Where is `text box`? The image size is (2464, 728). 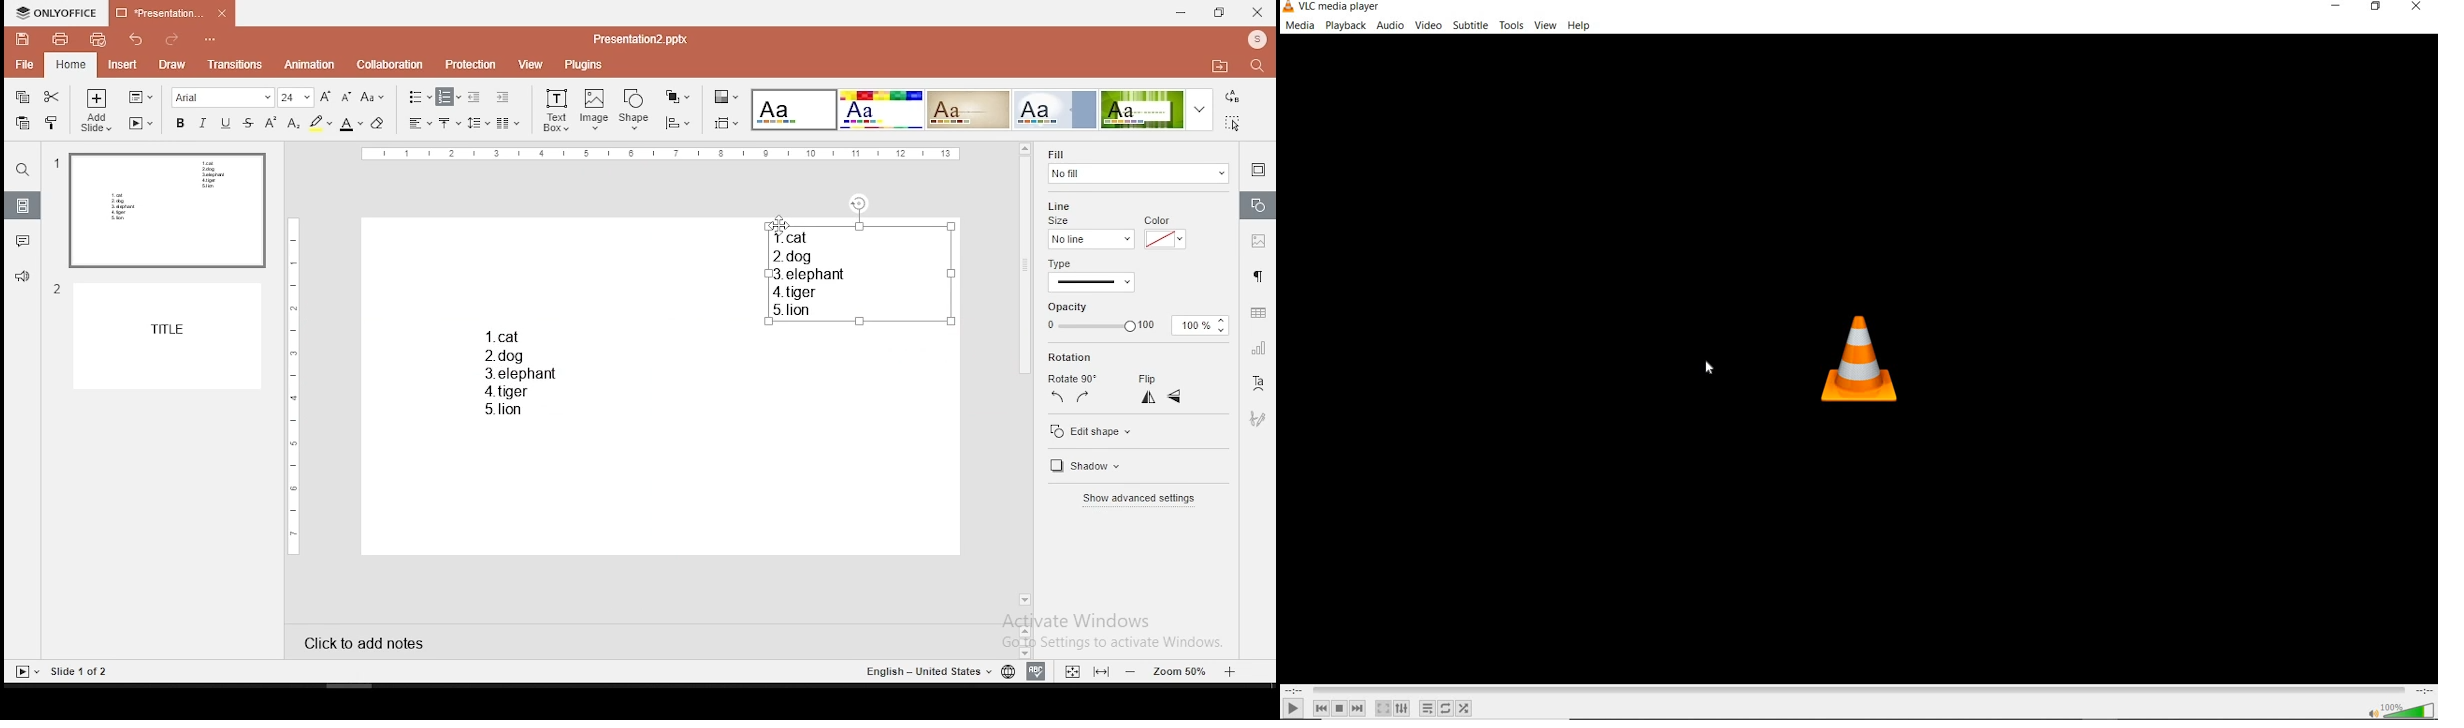 text box is located at coordinates (555, 111).